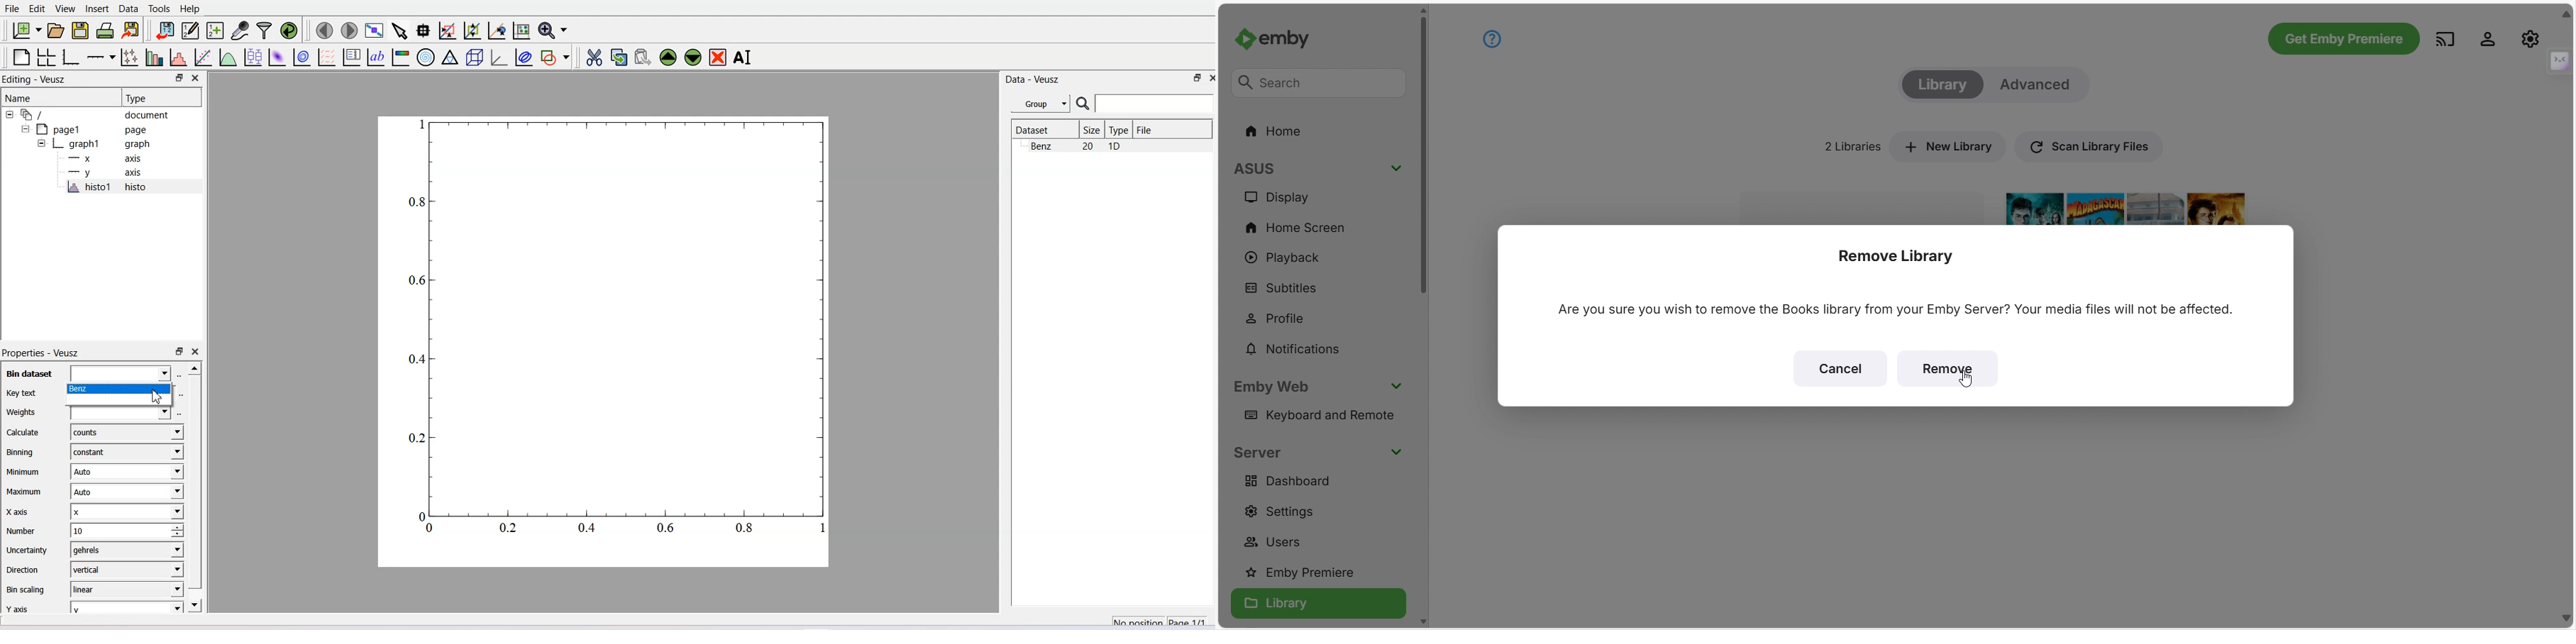  I want to click on Select items from graph or scroll, so click(400, 31).